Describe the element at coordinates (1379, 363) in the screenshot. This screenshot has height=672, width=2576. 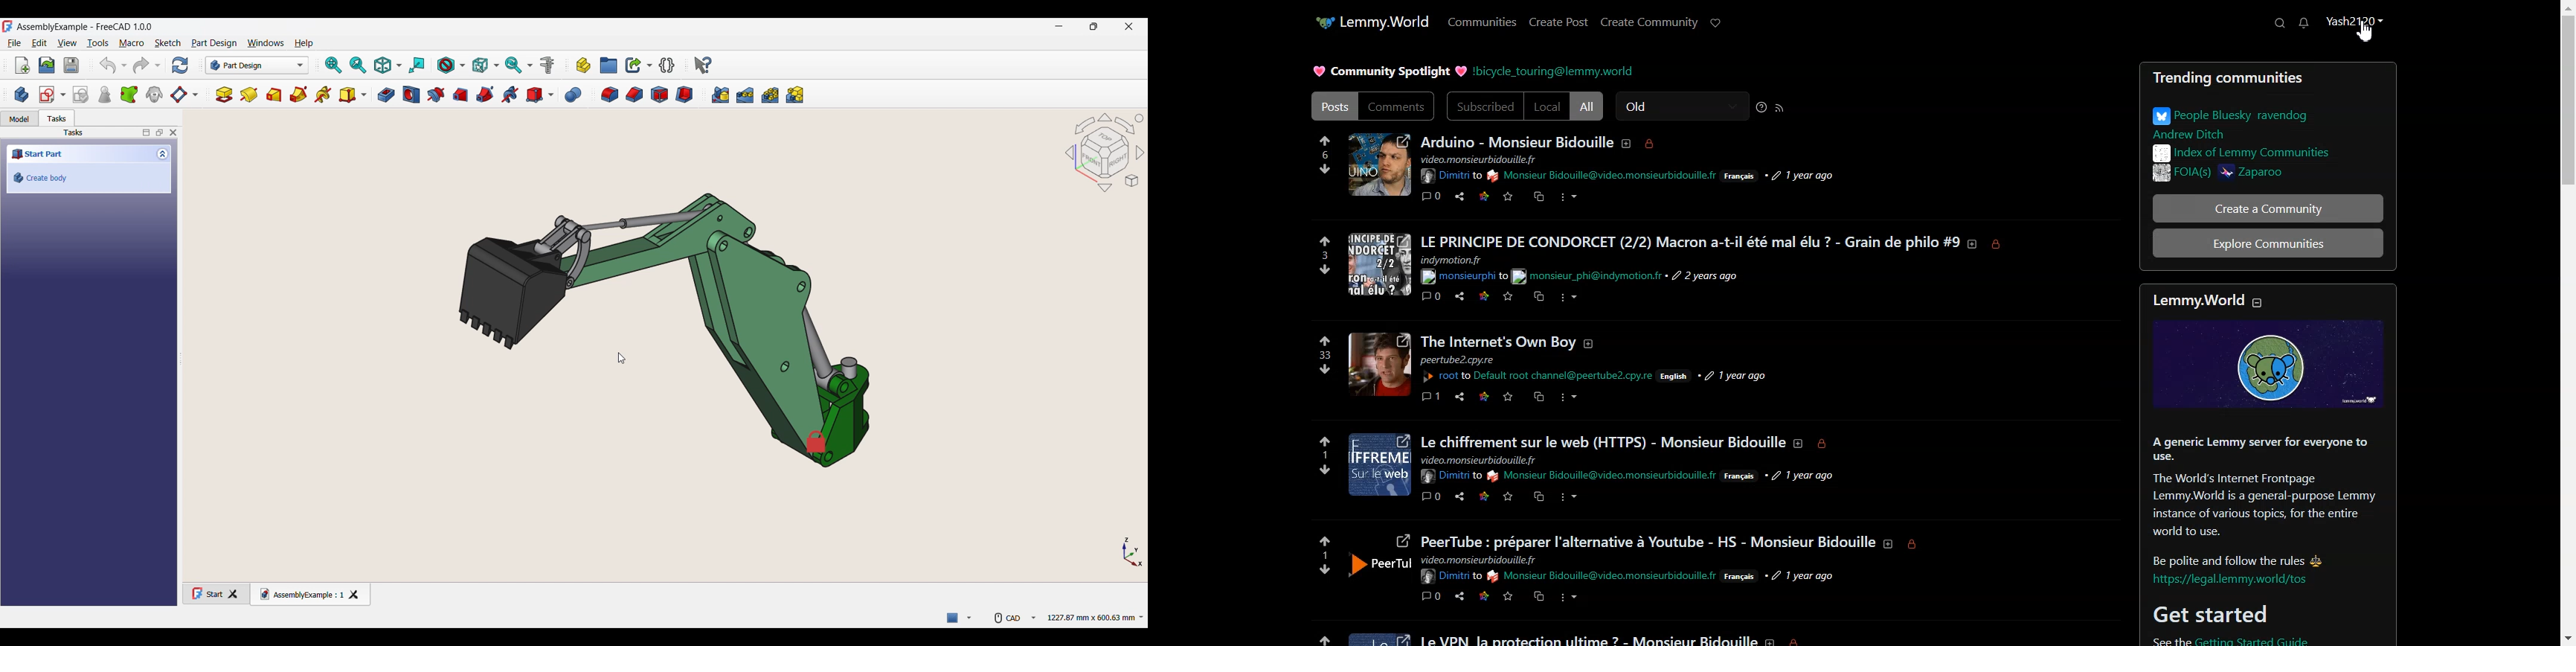
I see `` at that location.